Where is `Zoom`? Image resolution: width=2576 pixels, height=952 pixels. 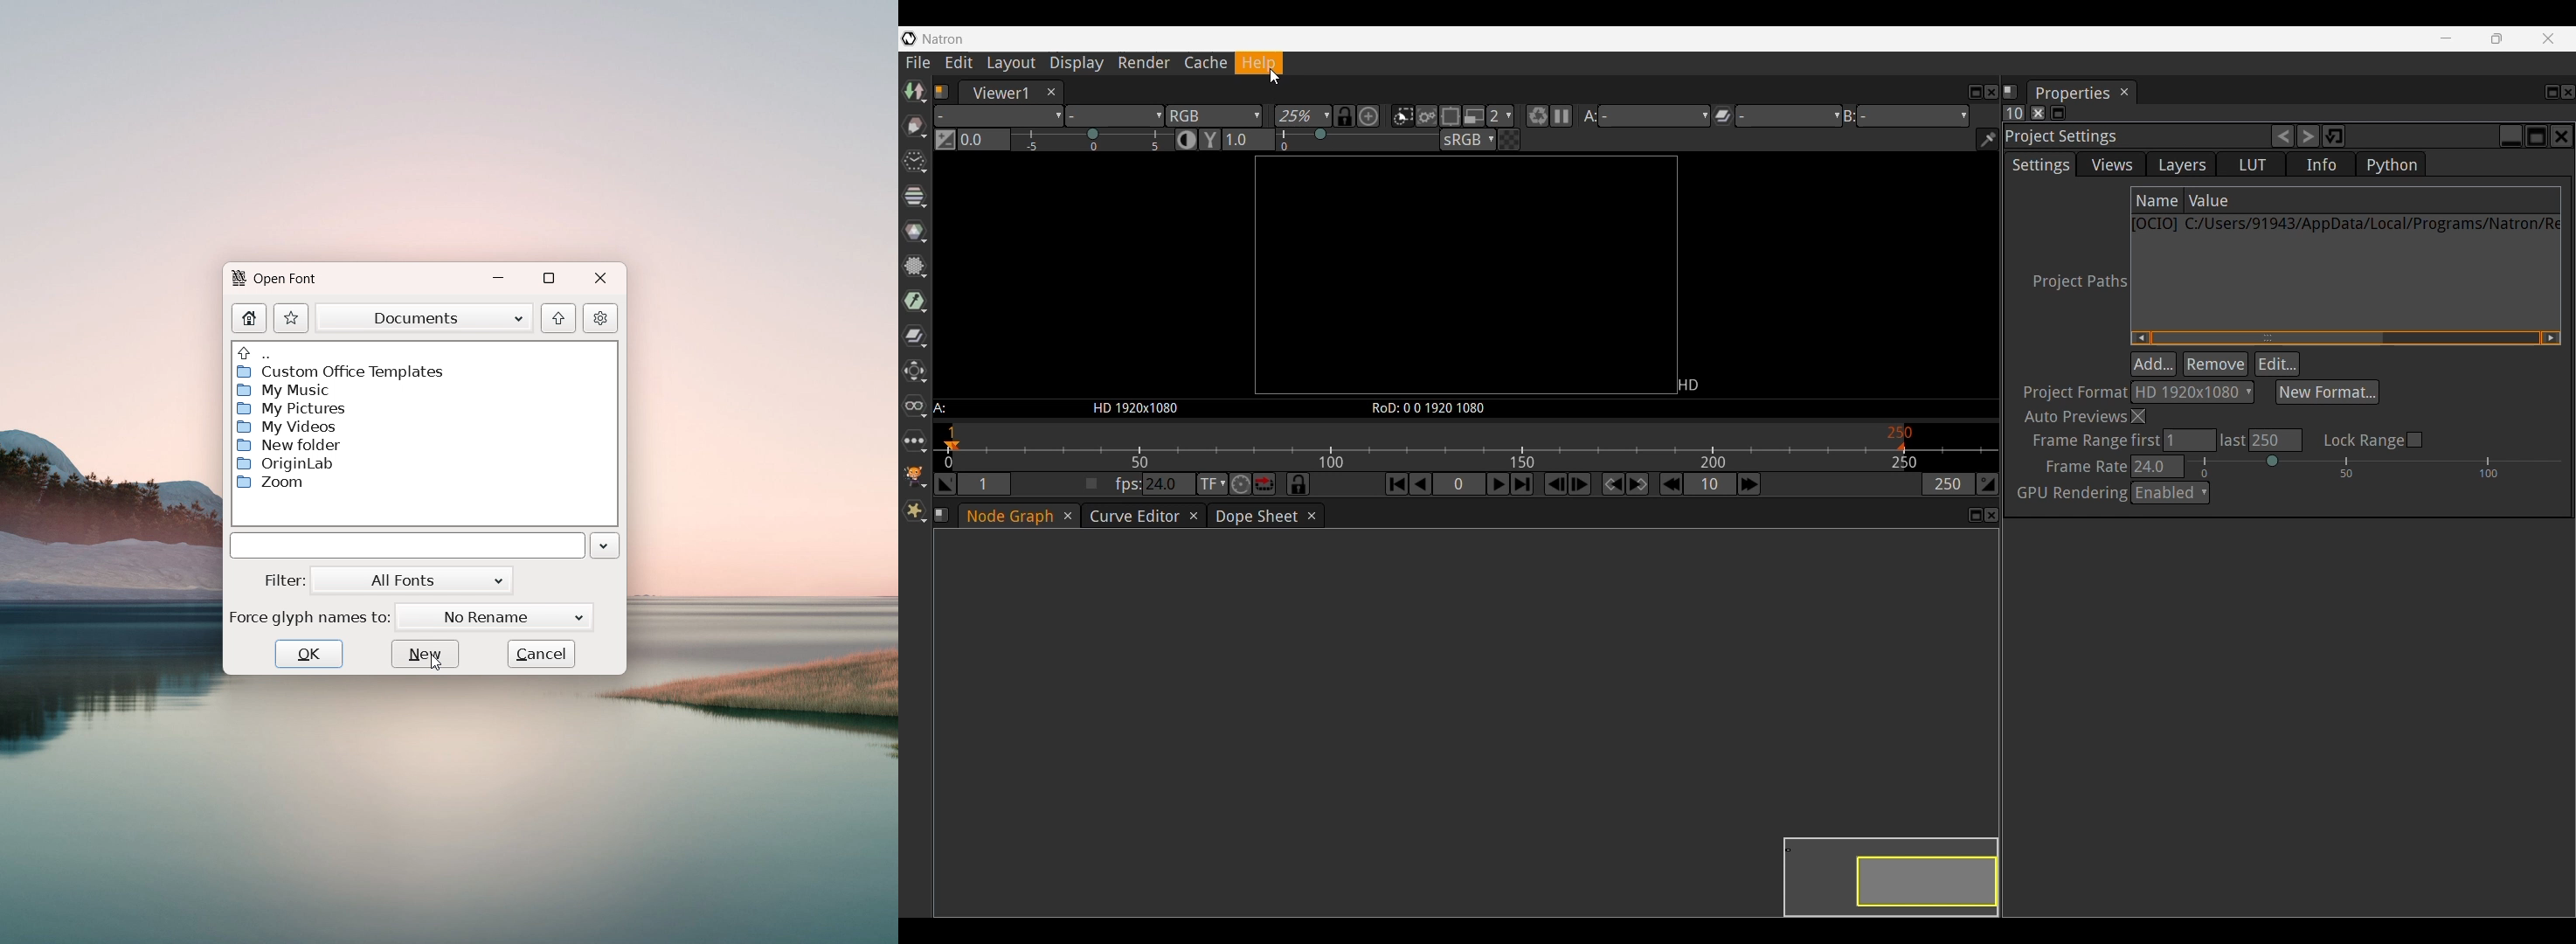
Zoom is located at coordinates (277, 482).